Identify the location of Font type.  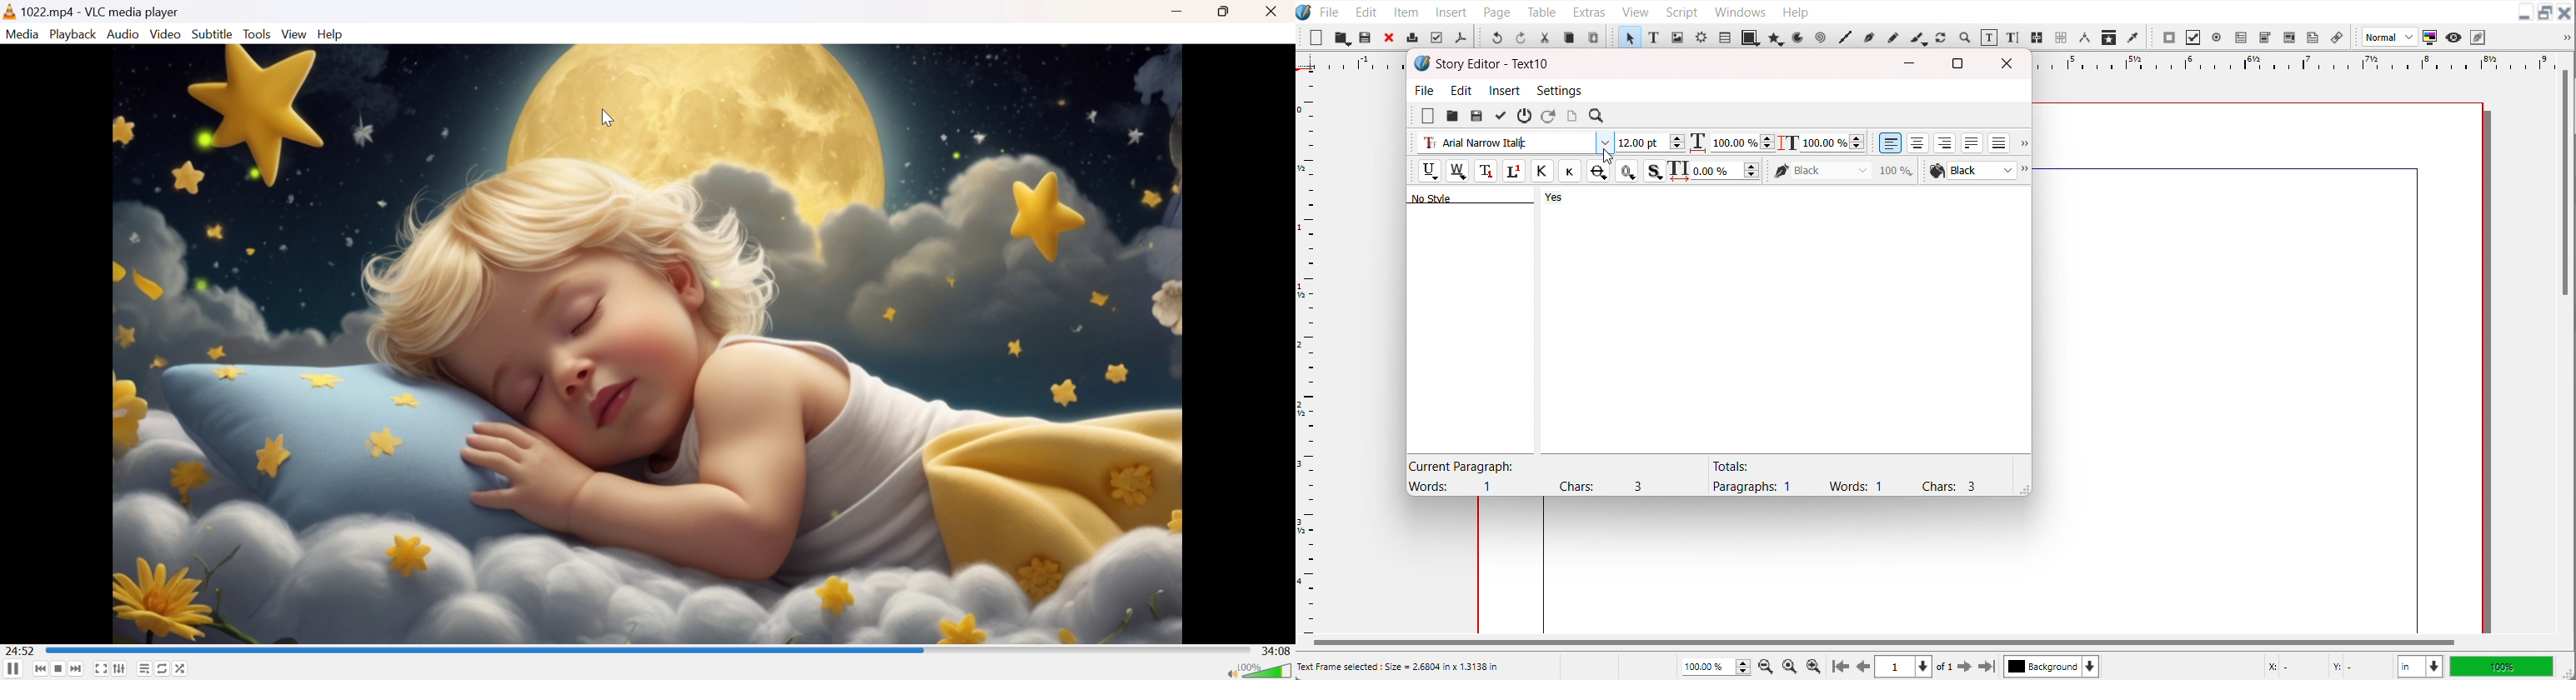
(1514, 143).